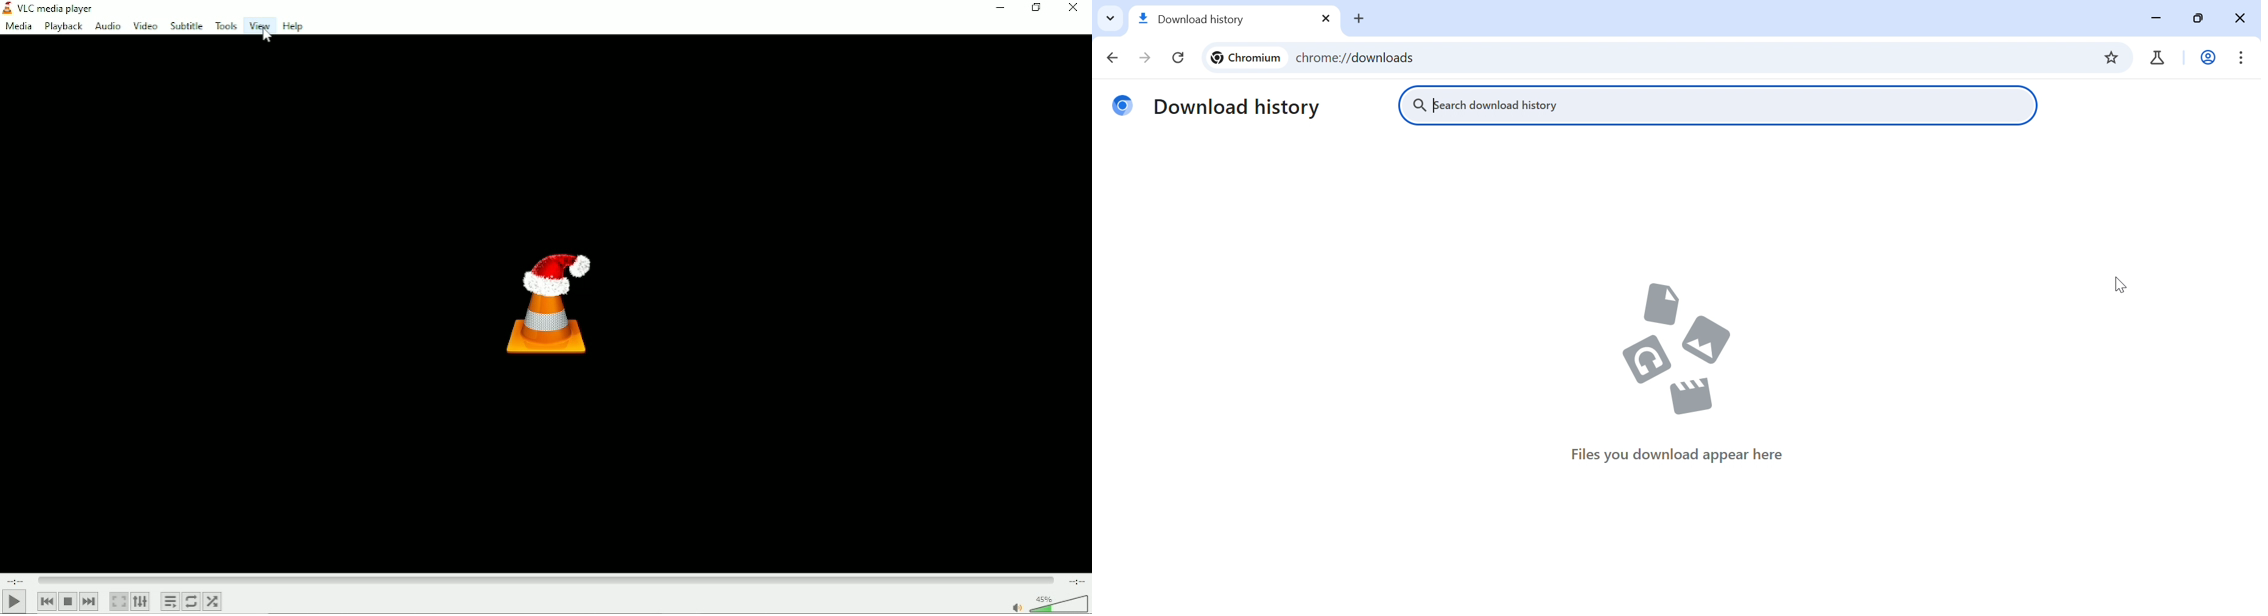 Image resolution: width=2268 pixels, height=616 pixels. I want to click on Previous, so click(45, 601).